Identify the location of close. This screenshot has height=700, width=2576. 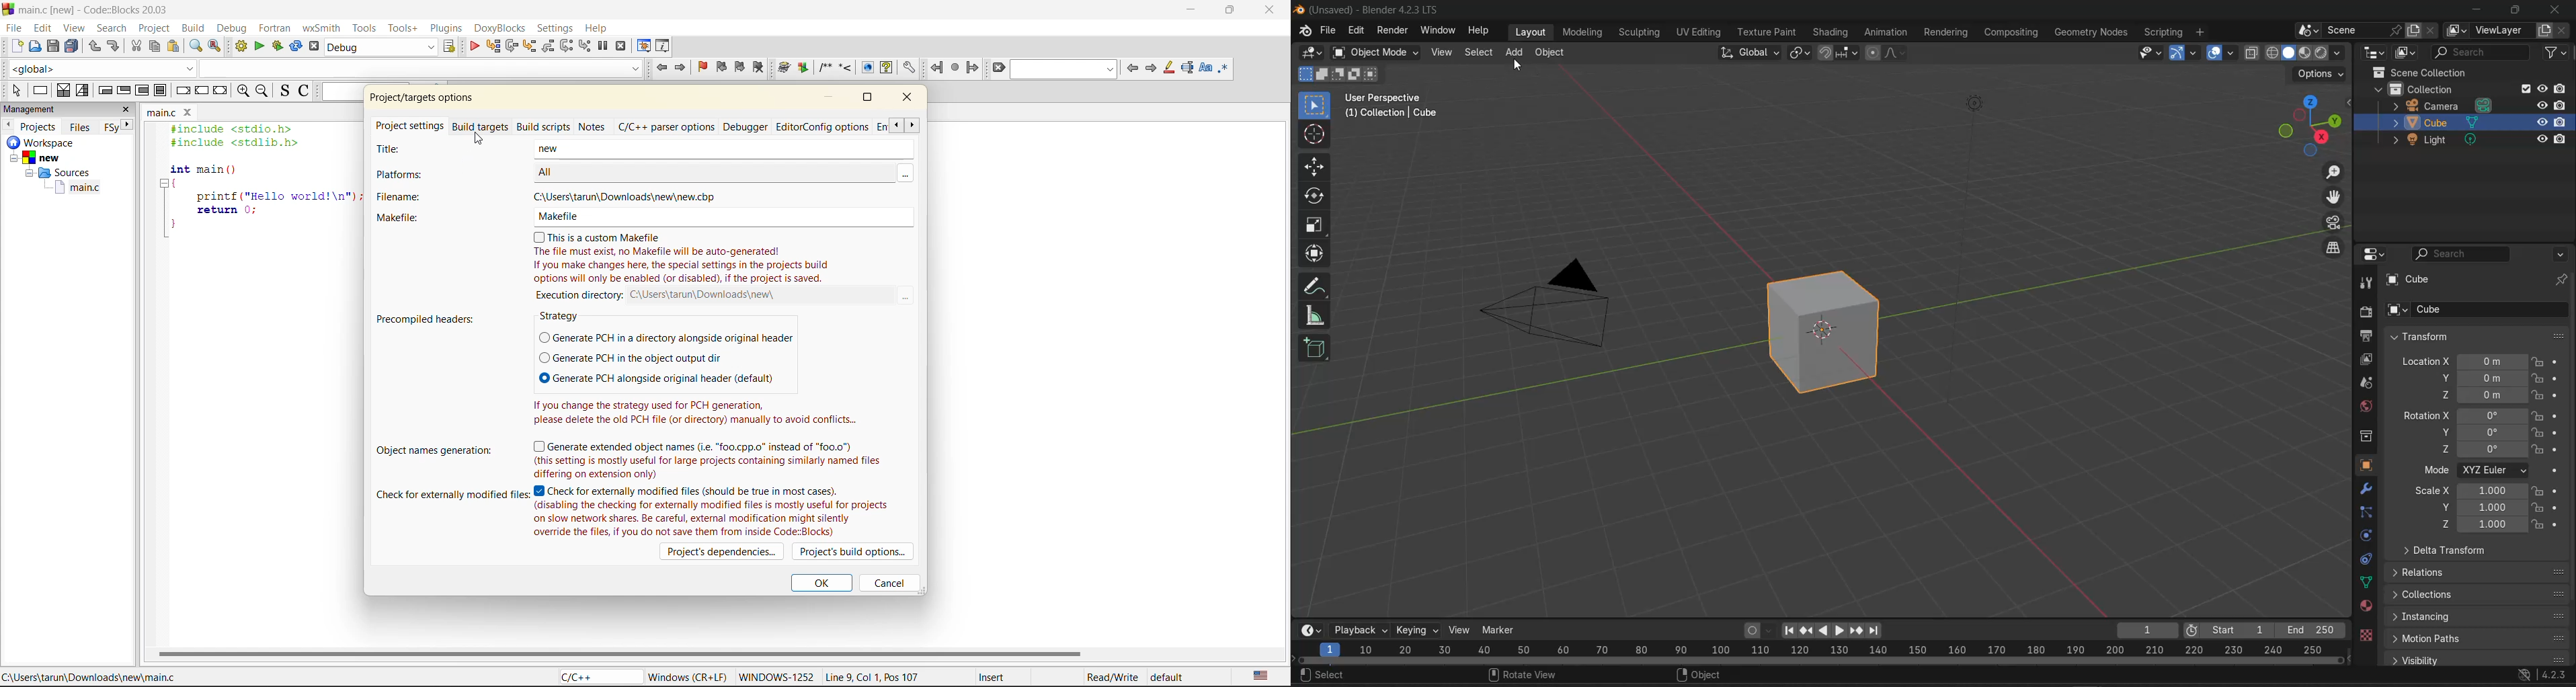
(125, 110).